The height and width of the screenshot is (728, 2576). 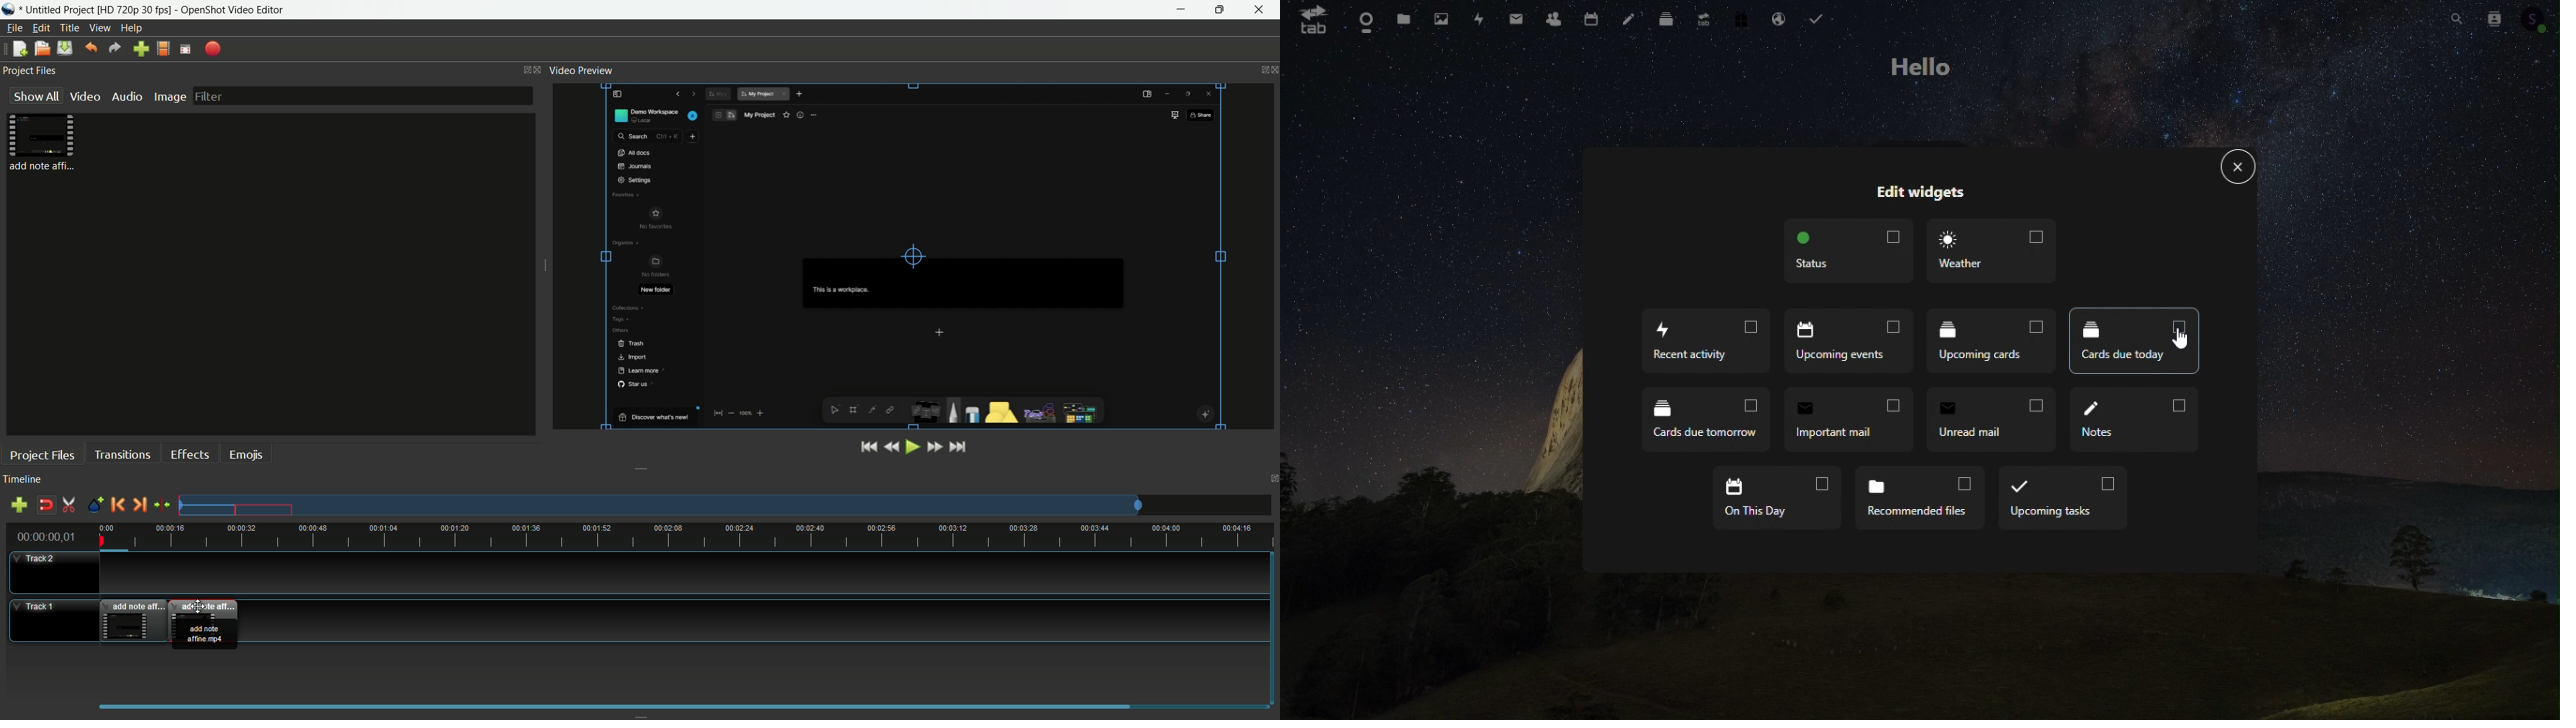 What do you see at coordinates (1706, 342) in the screenshot?
I see `Recent activity` at bounding box center [1706, 342].